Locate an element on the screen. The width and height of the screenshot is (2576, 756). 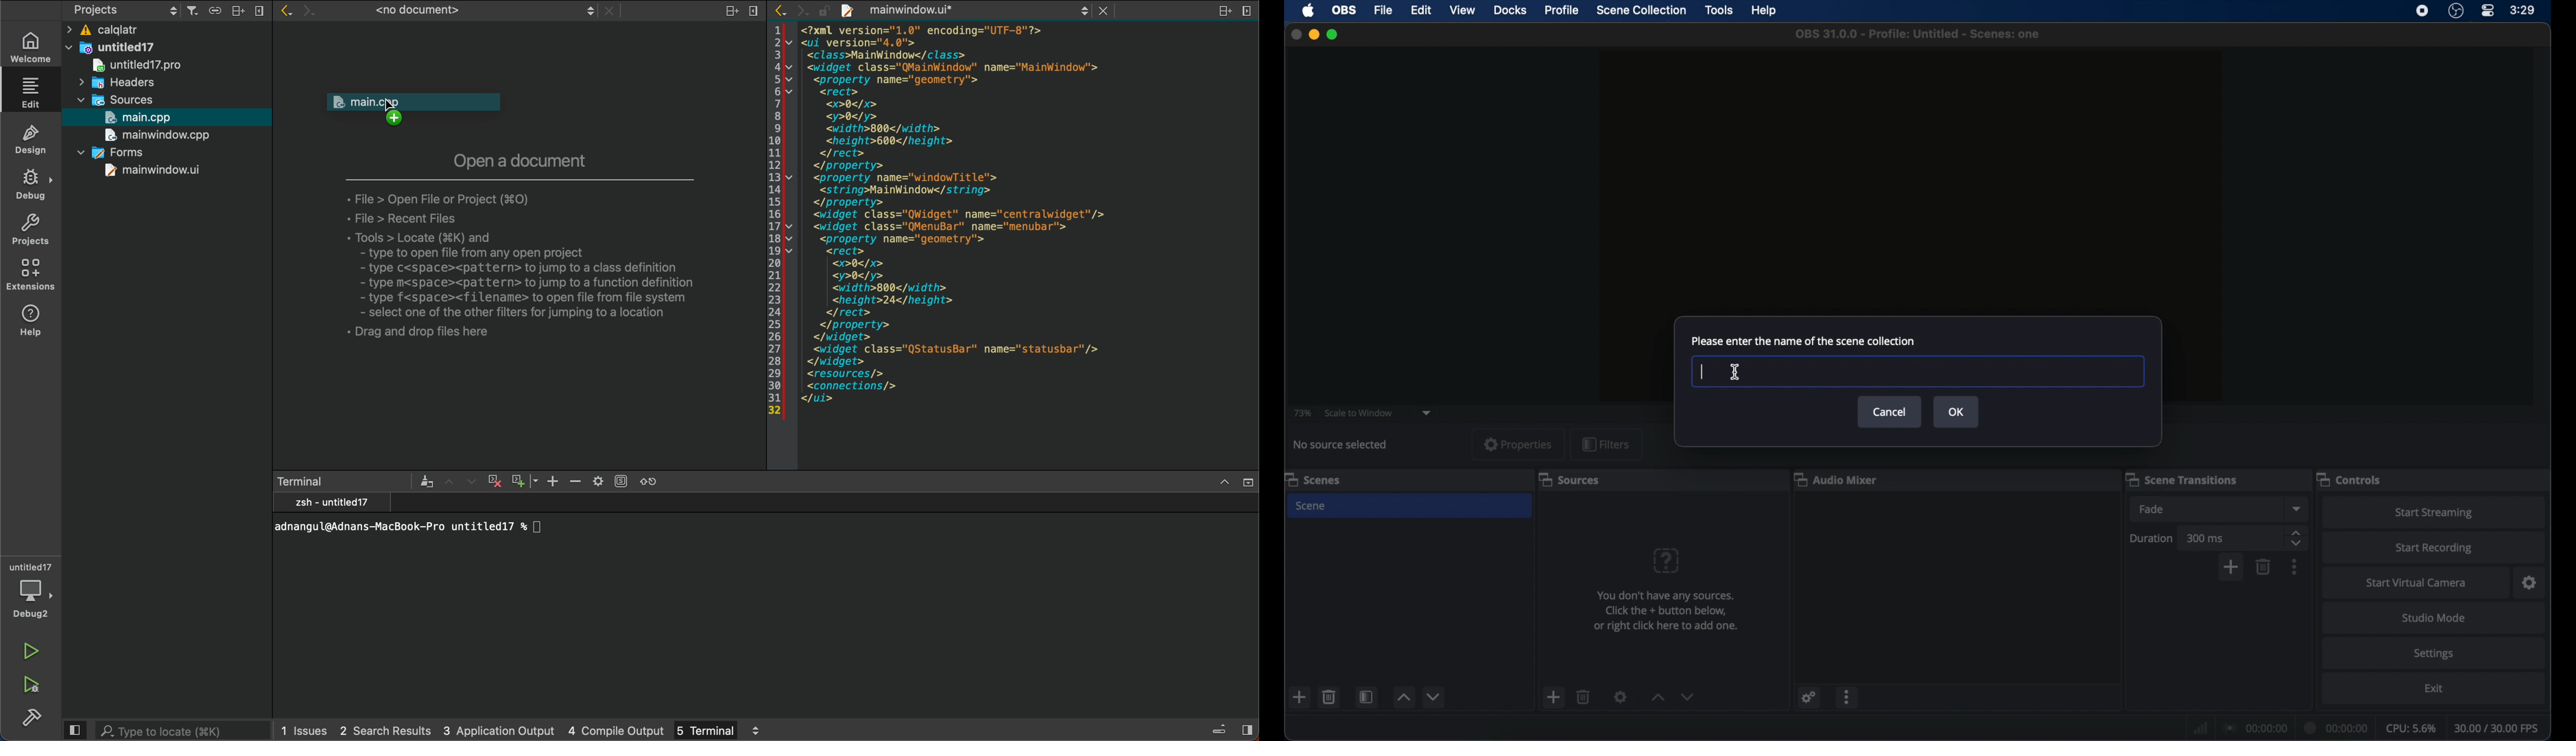
close document is located at coordinates (610, 13).